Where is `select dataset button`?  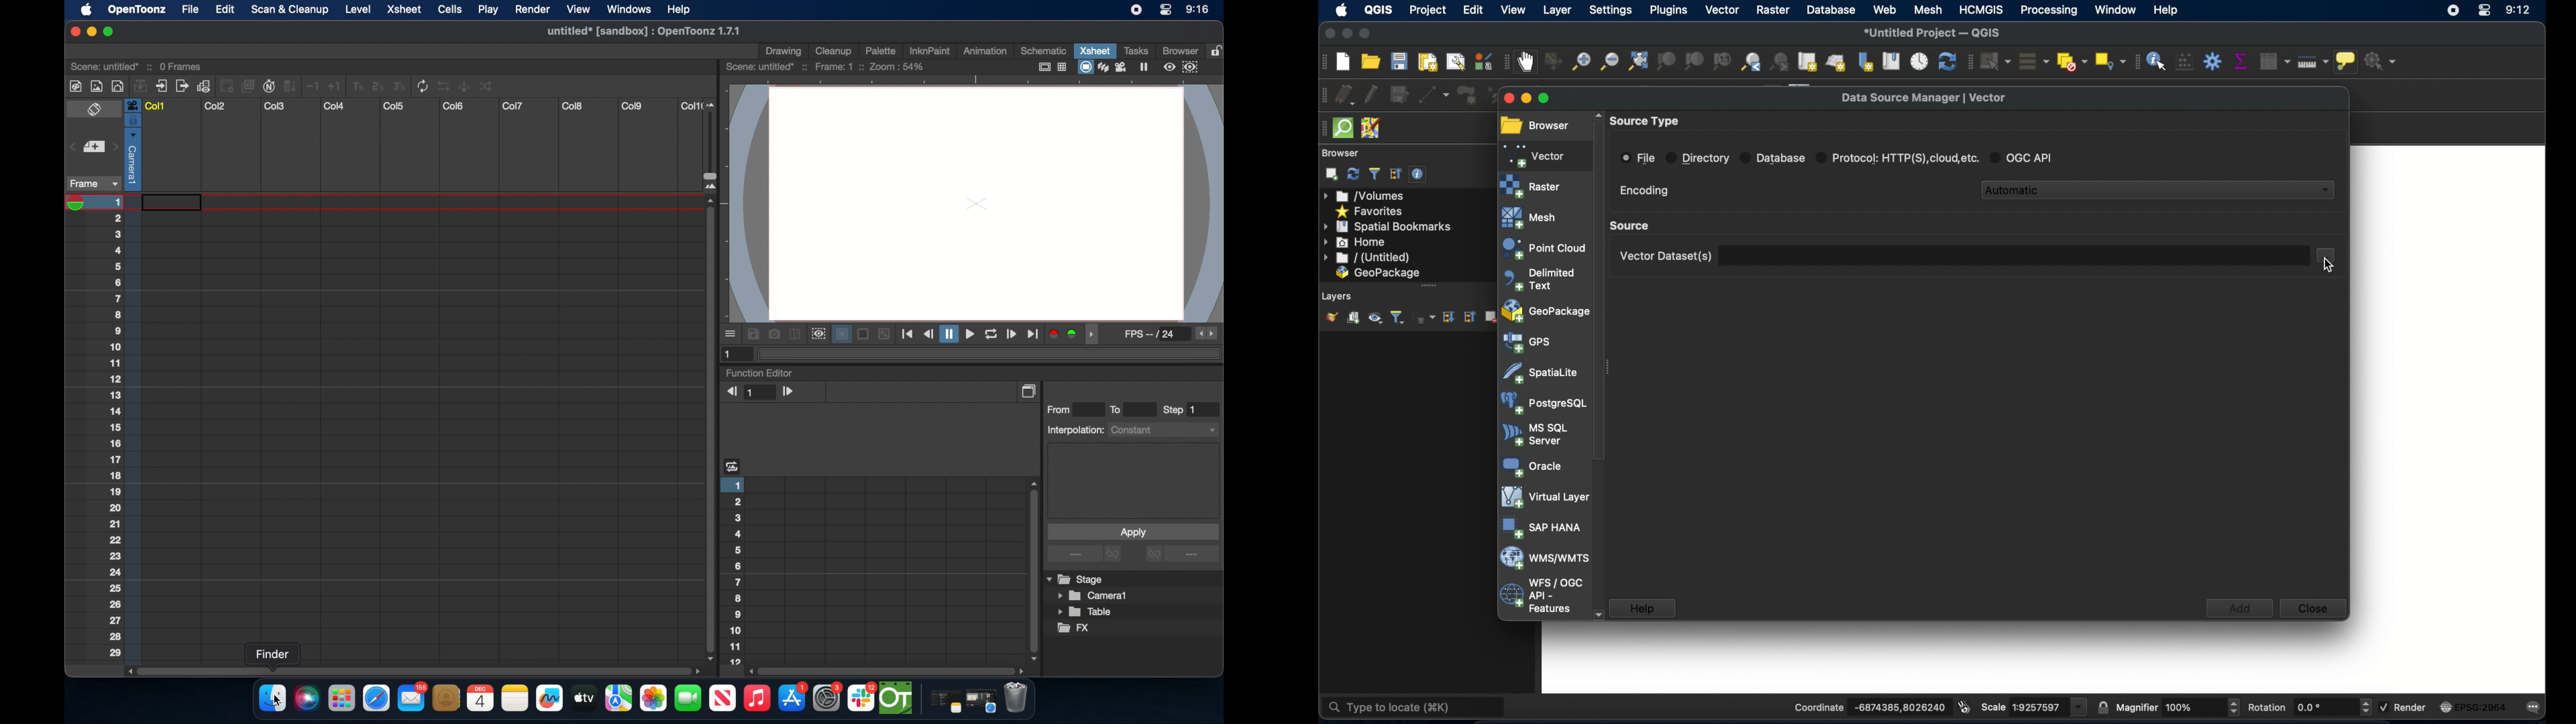 select dataset button is located at coordinates (2328, 255).